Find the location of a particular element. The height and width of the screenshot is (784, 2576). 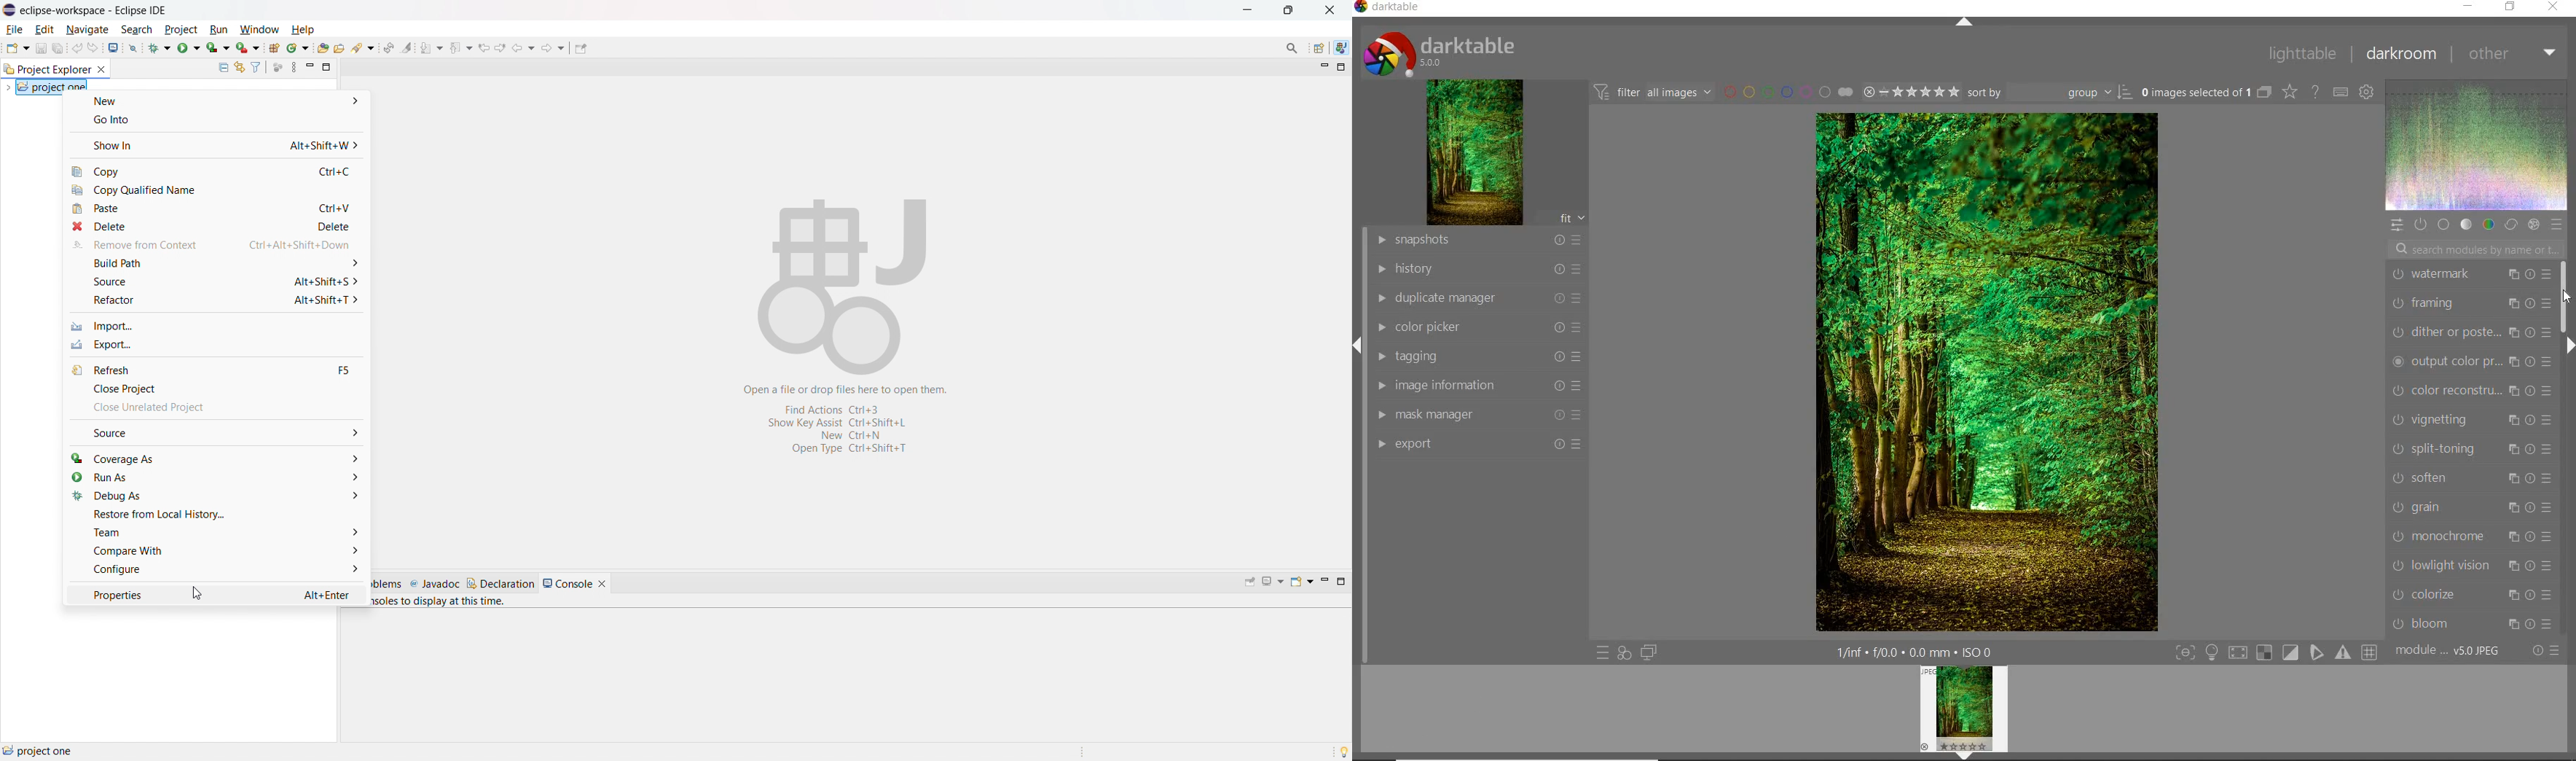

SNAPSHOT is located at coordinates (1478, 239).